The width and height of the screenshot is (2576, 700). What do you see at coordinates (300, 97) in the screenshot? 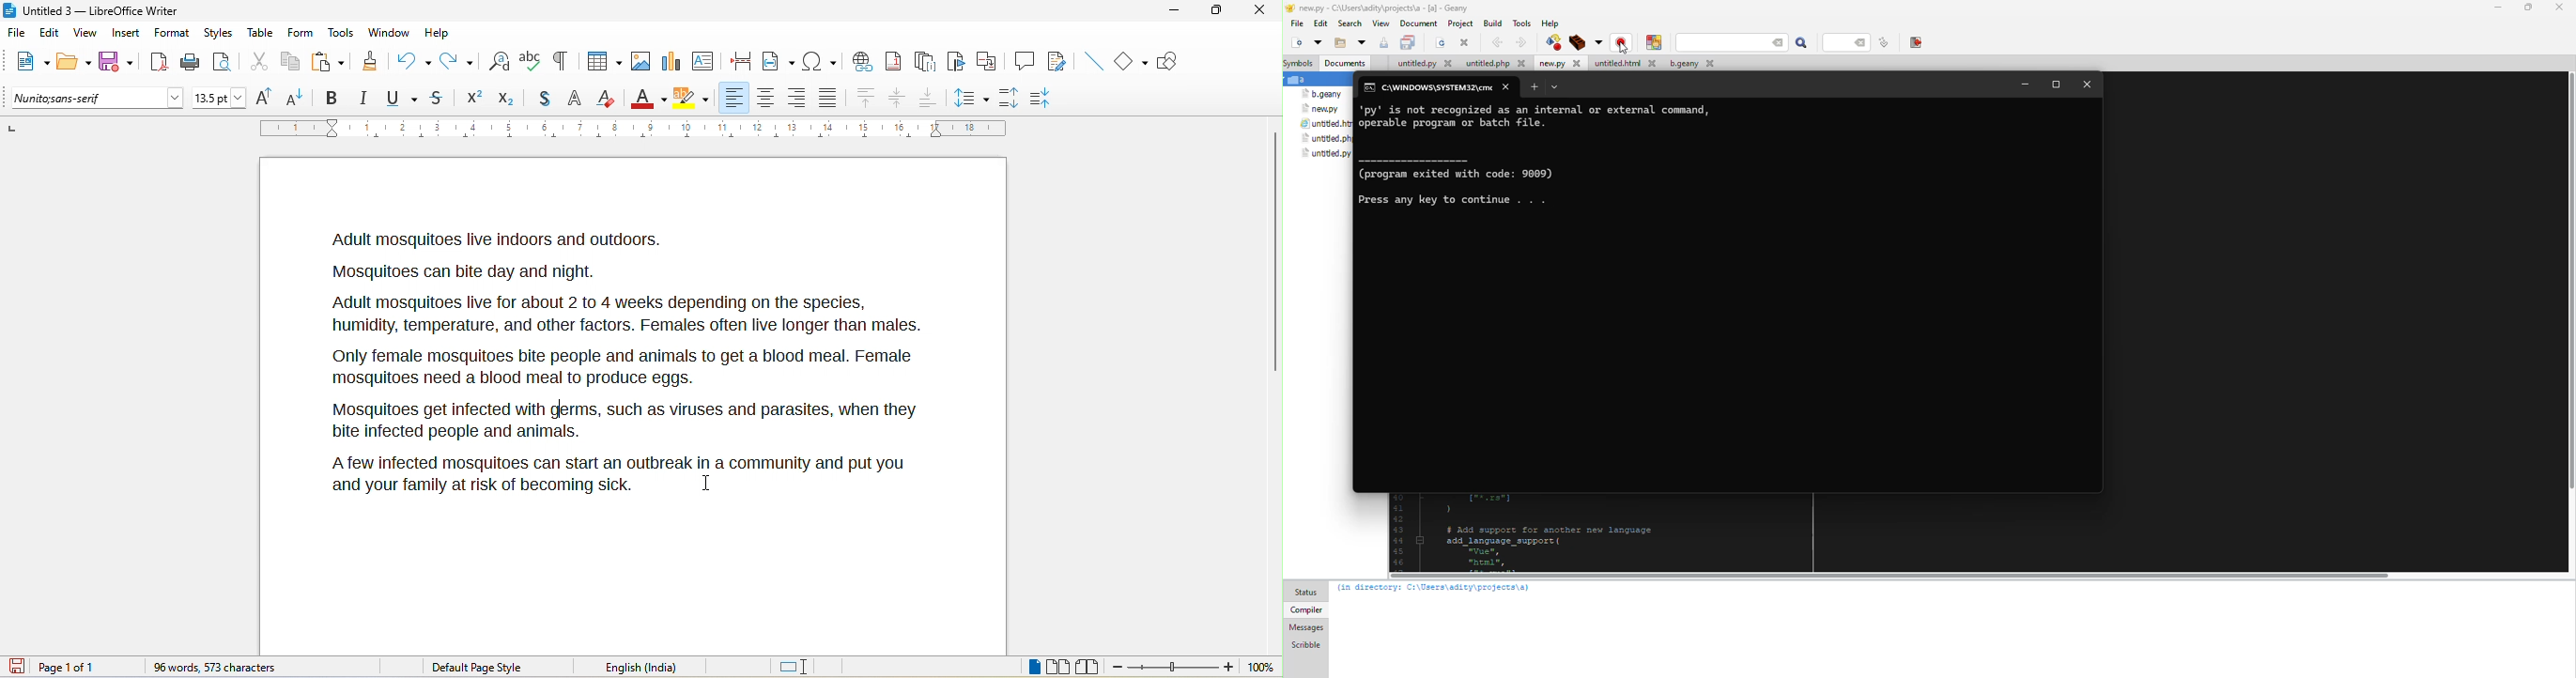
I see `decrease size` at bounding box center [300, 97].